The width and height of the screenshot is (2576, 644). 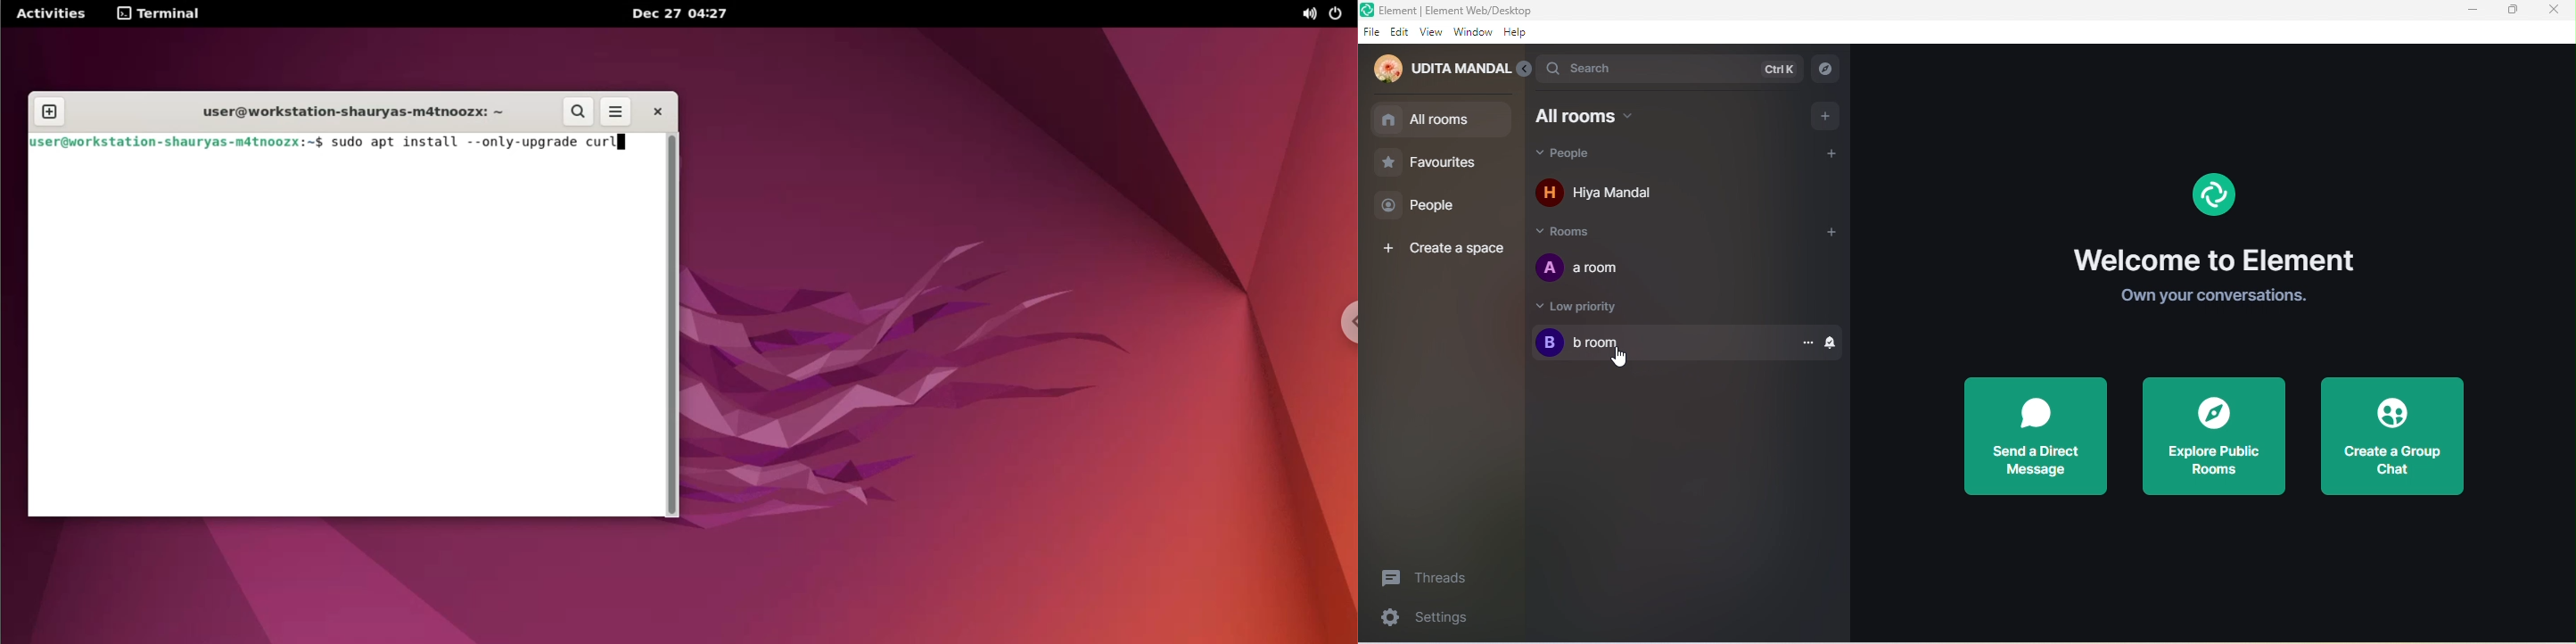 I want to click on minimize, so click(x=2473, y=10).